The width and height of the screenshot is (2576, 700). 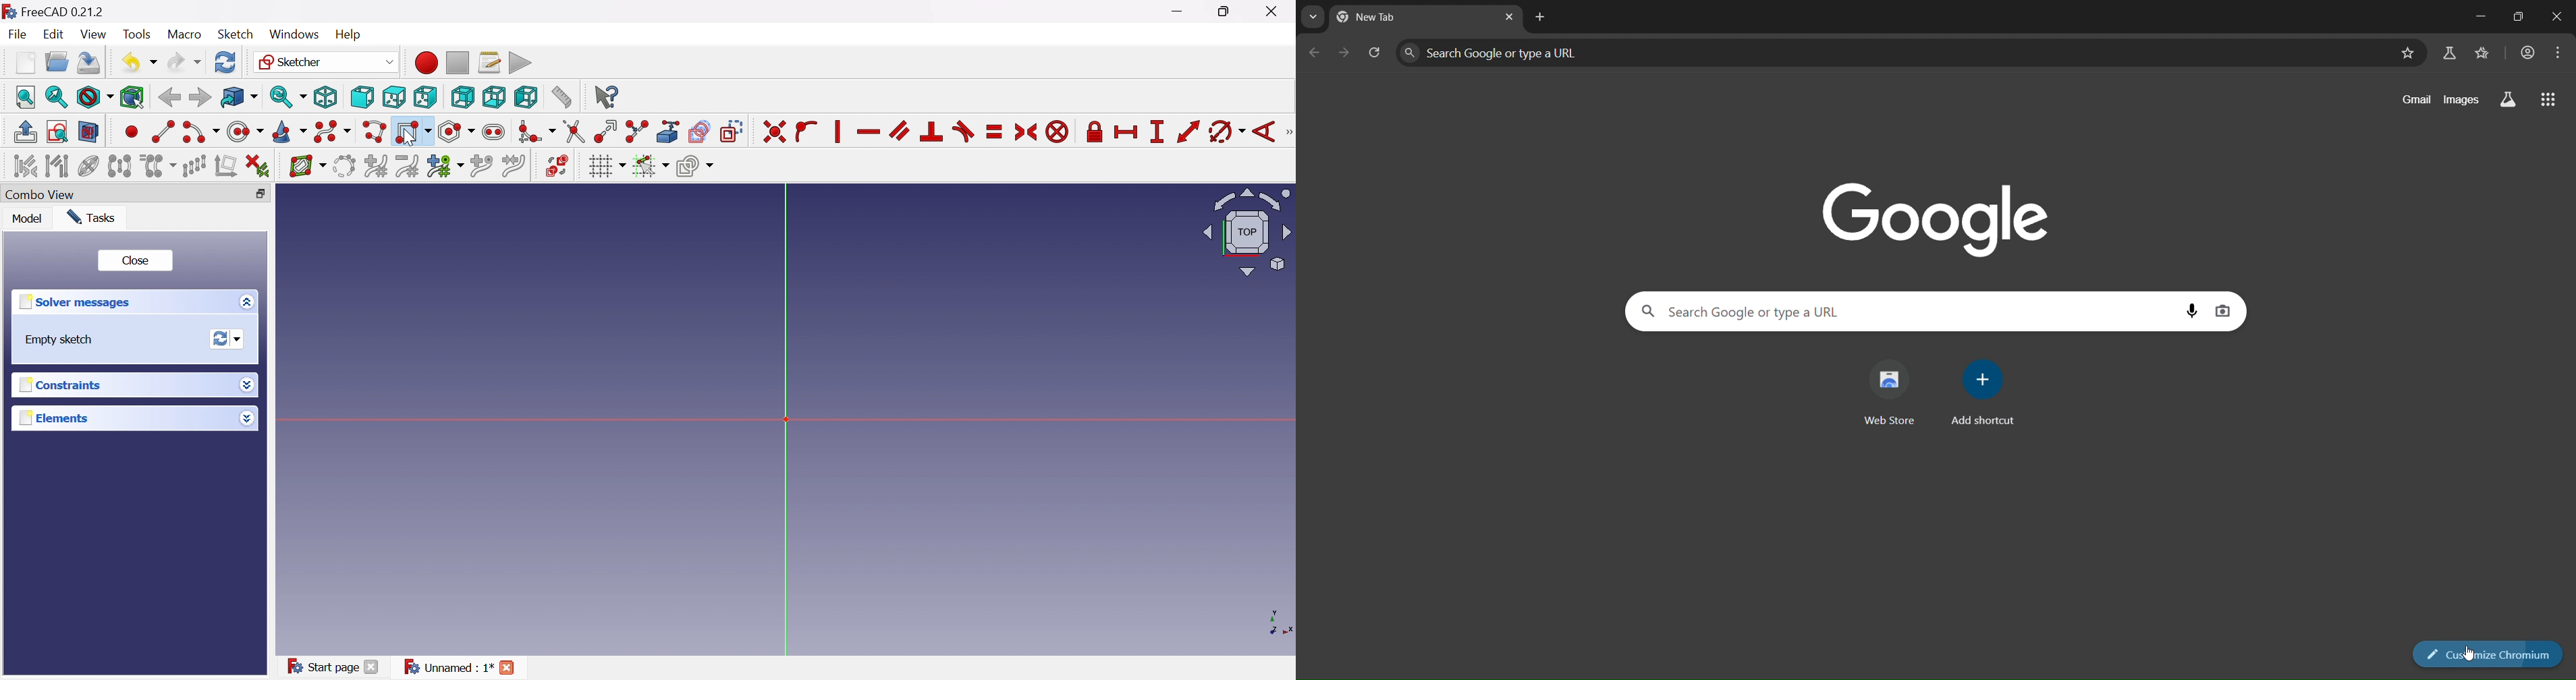 I want to click on Undo, so click(x=138, y=62).